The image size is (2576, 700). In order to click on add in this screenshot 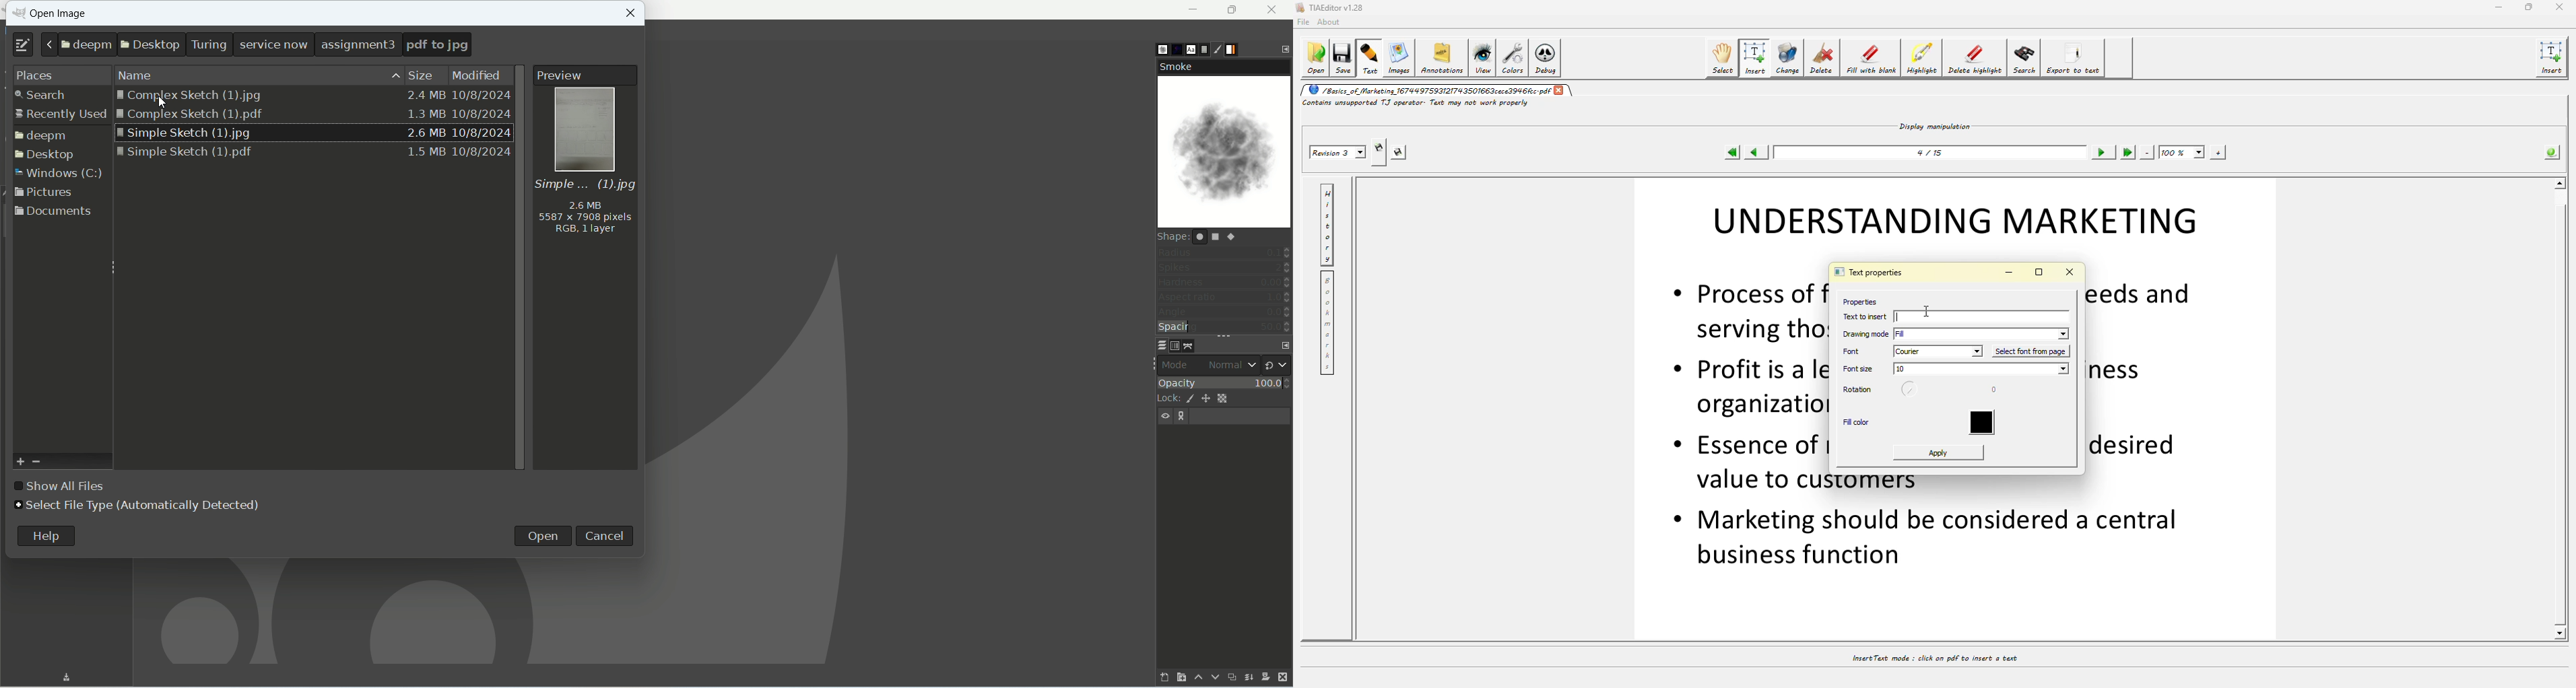, I will do `click(19, 460)`.